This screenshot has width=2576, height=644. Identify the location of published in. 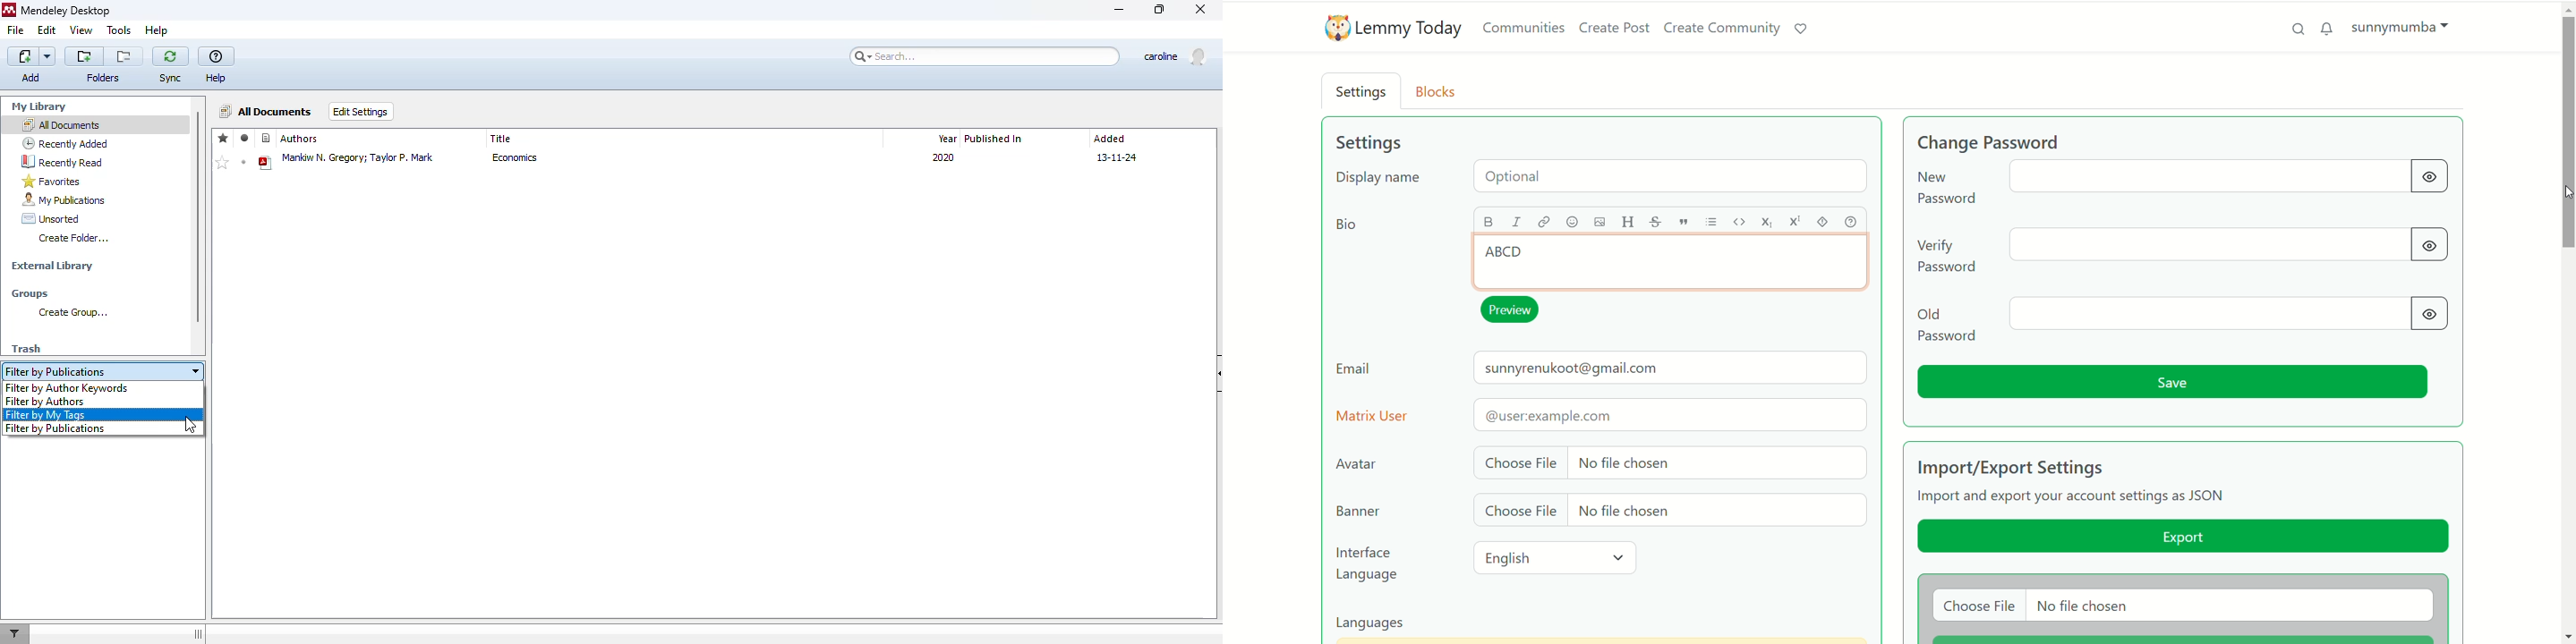
(994, 139).